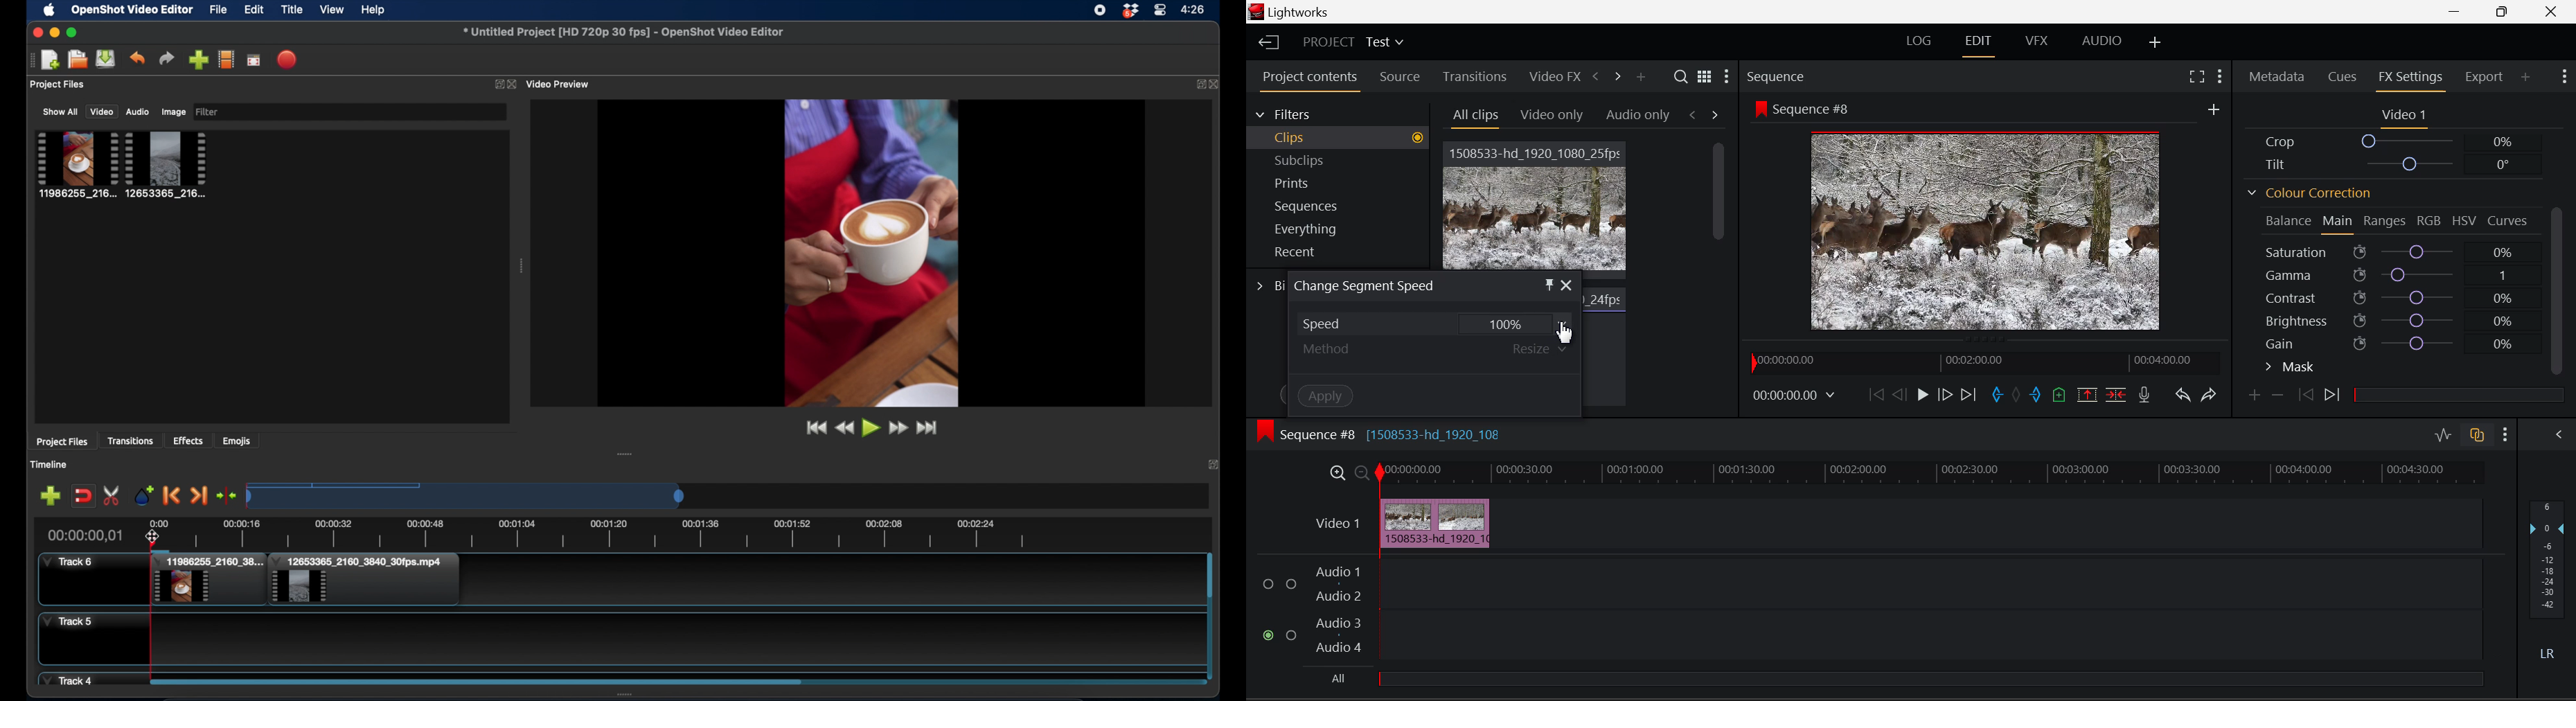  What do you see at coordinates (1996, 395) in the screenshot?
I see `Cut In` at bounding box center [1996, 395].